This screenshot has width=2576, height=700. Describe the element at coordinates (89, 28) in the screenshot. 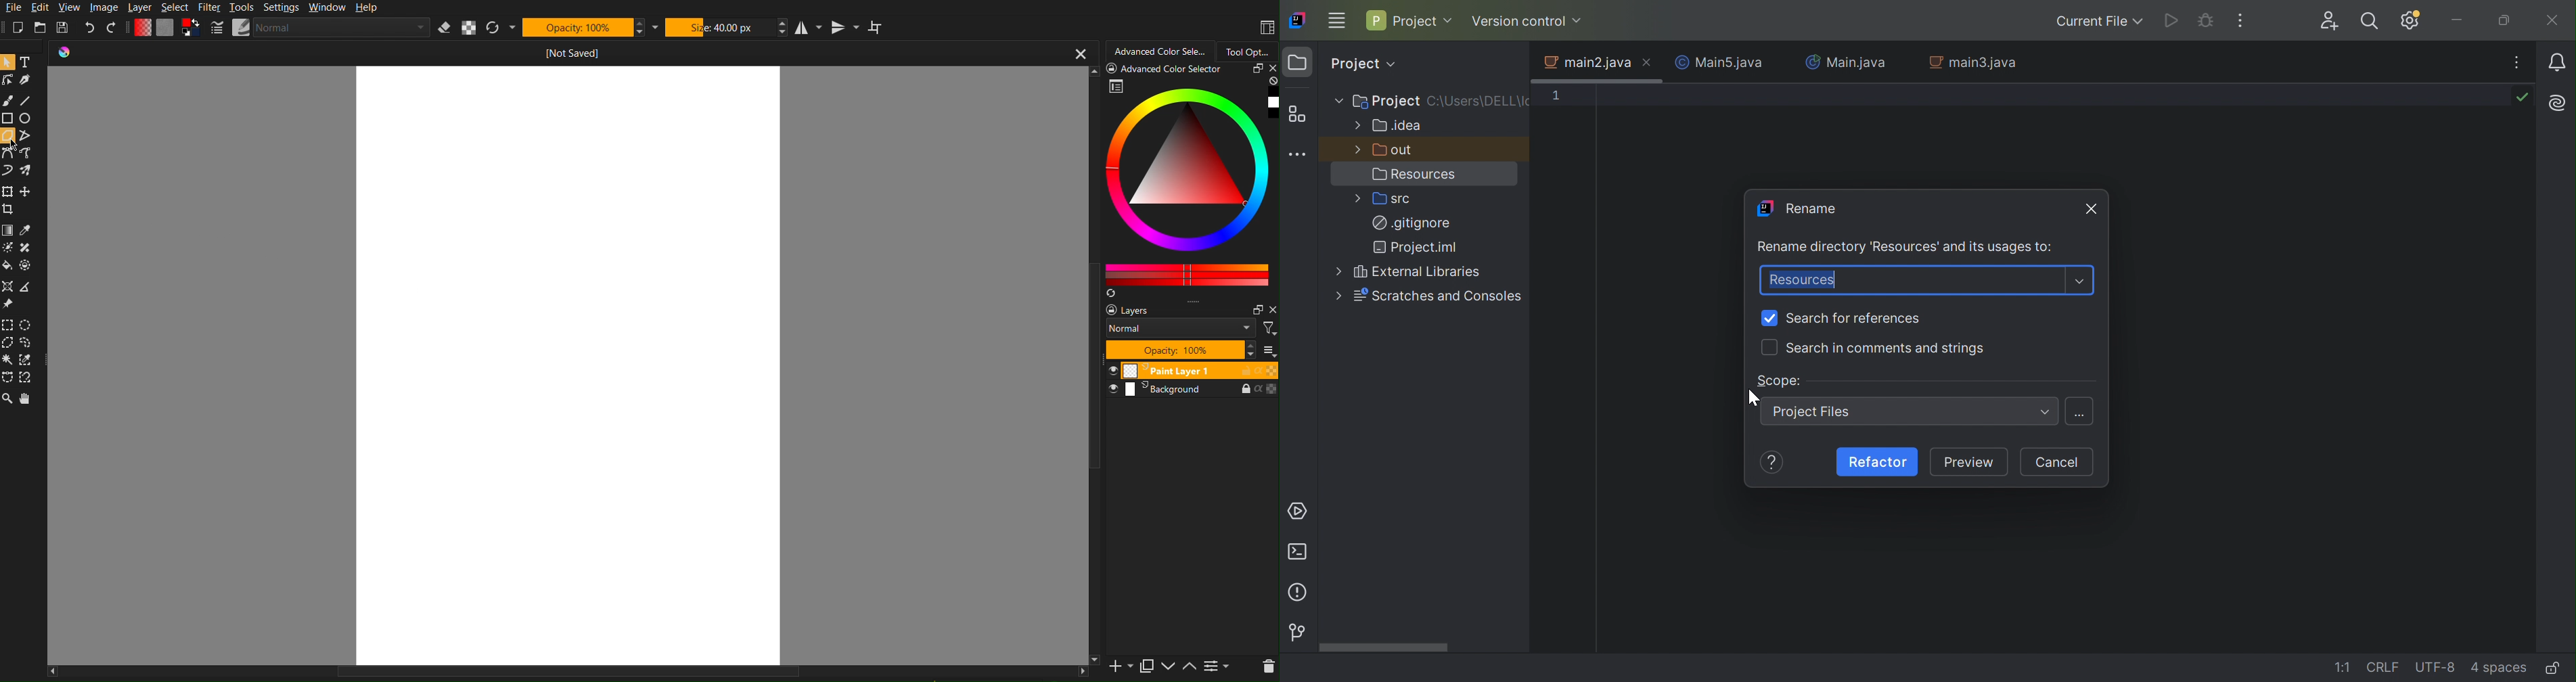

I see `Undo` at that location.